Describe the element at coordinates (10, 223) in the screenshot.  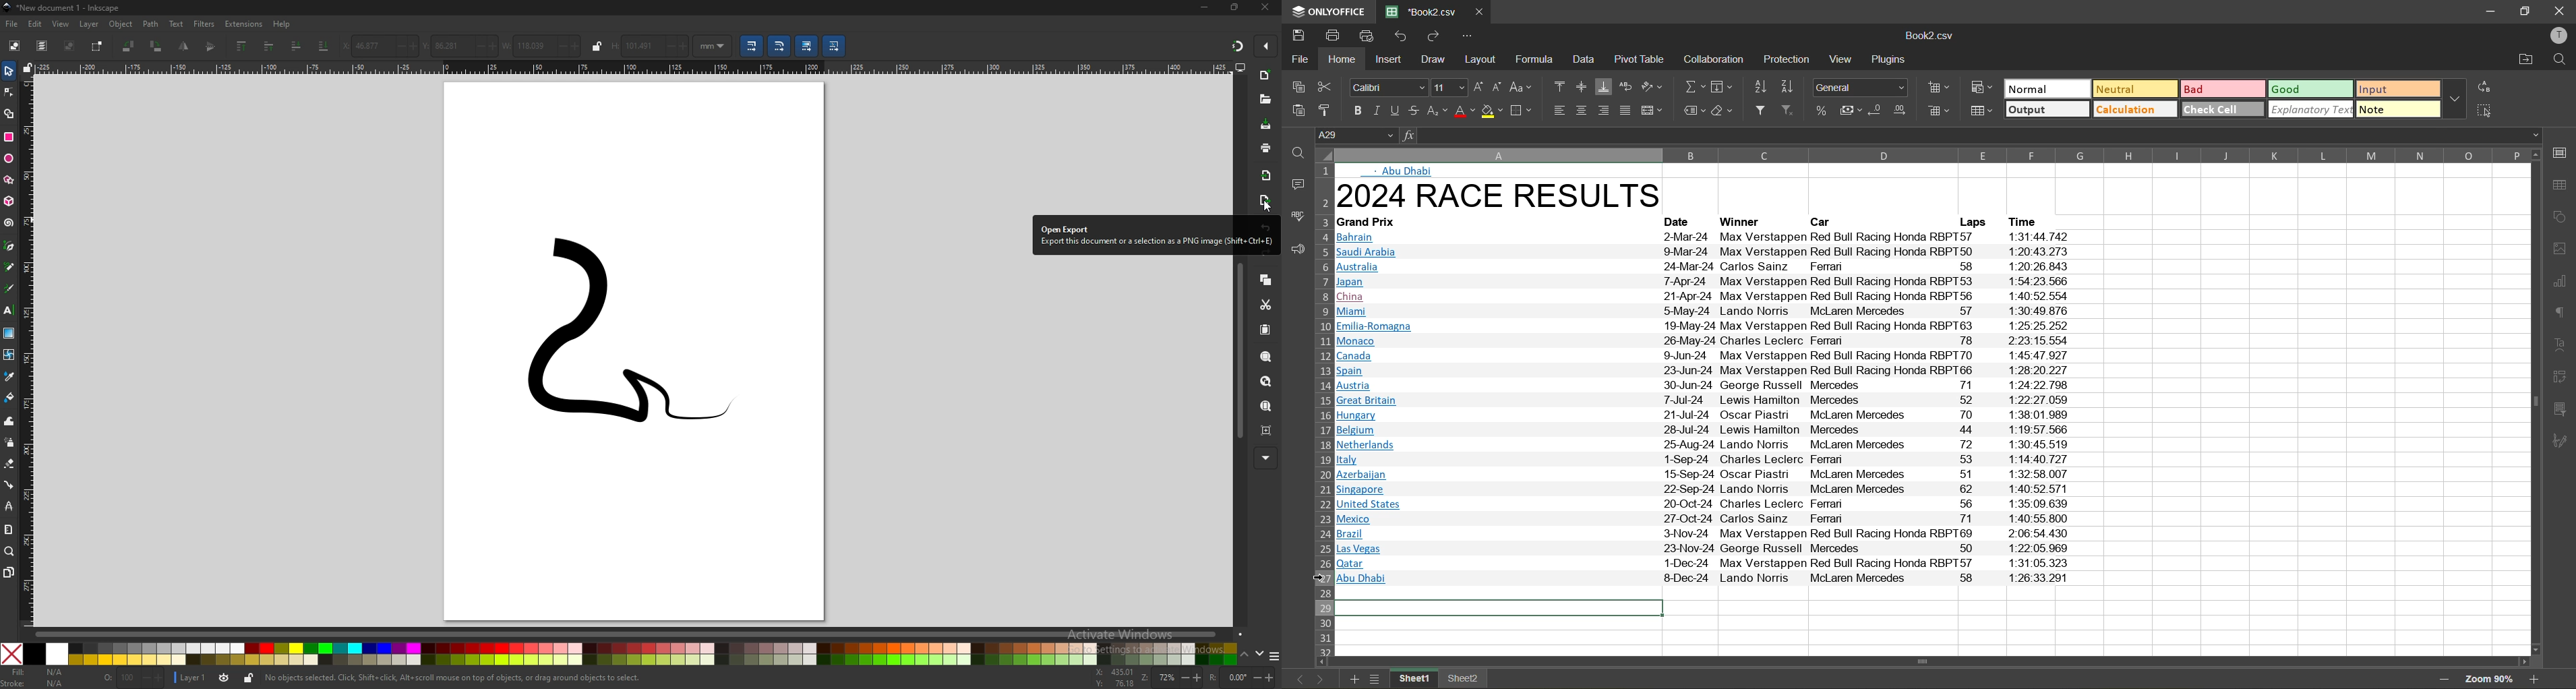
I see `spiral` at that location.